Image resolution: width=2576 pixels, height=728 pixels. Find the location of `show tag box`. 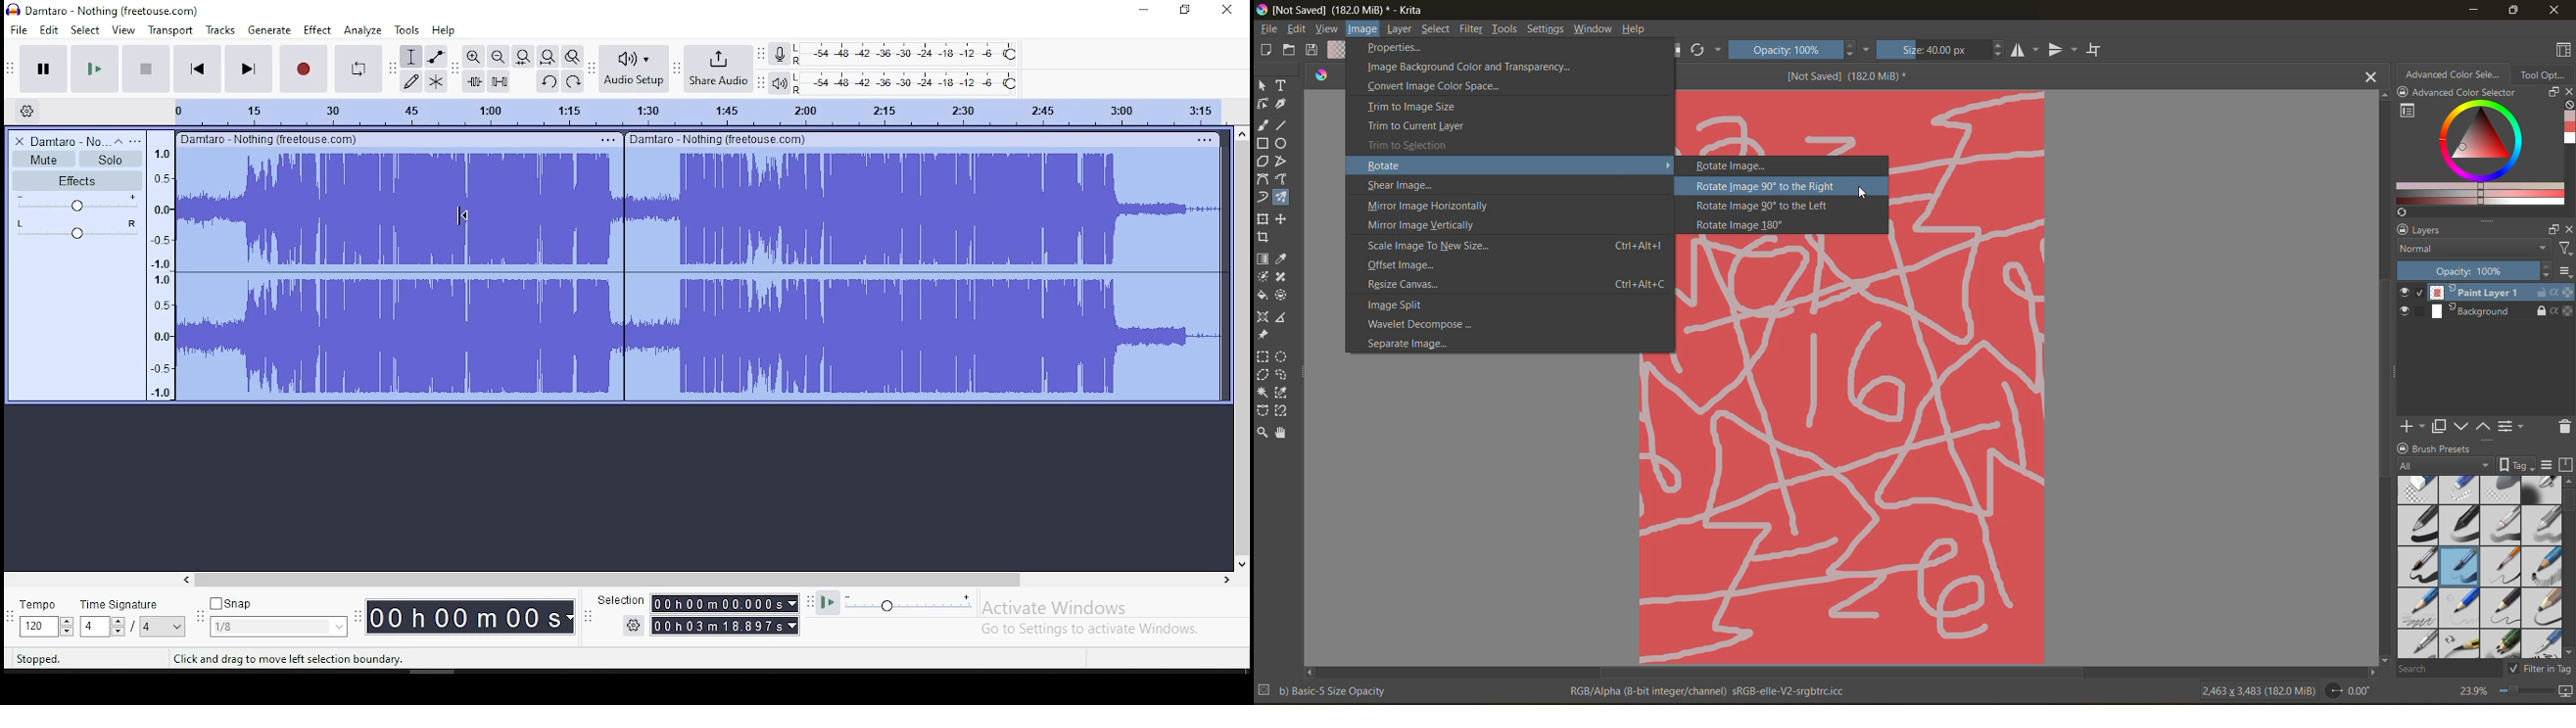

show tag box is located at coordinates (2515, 463).